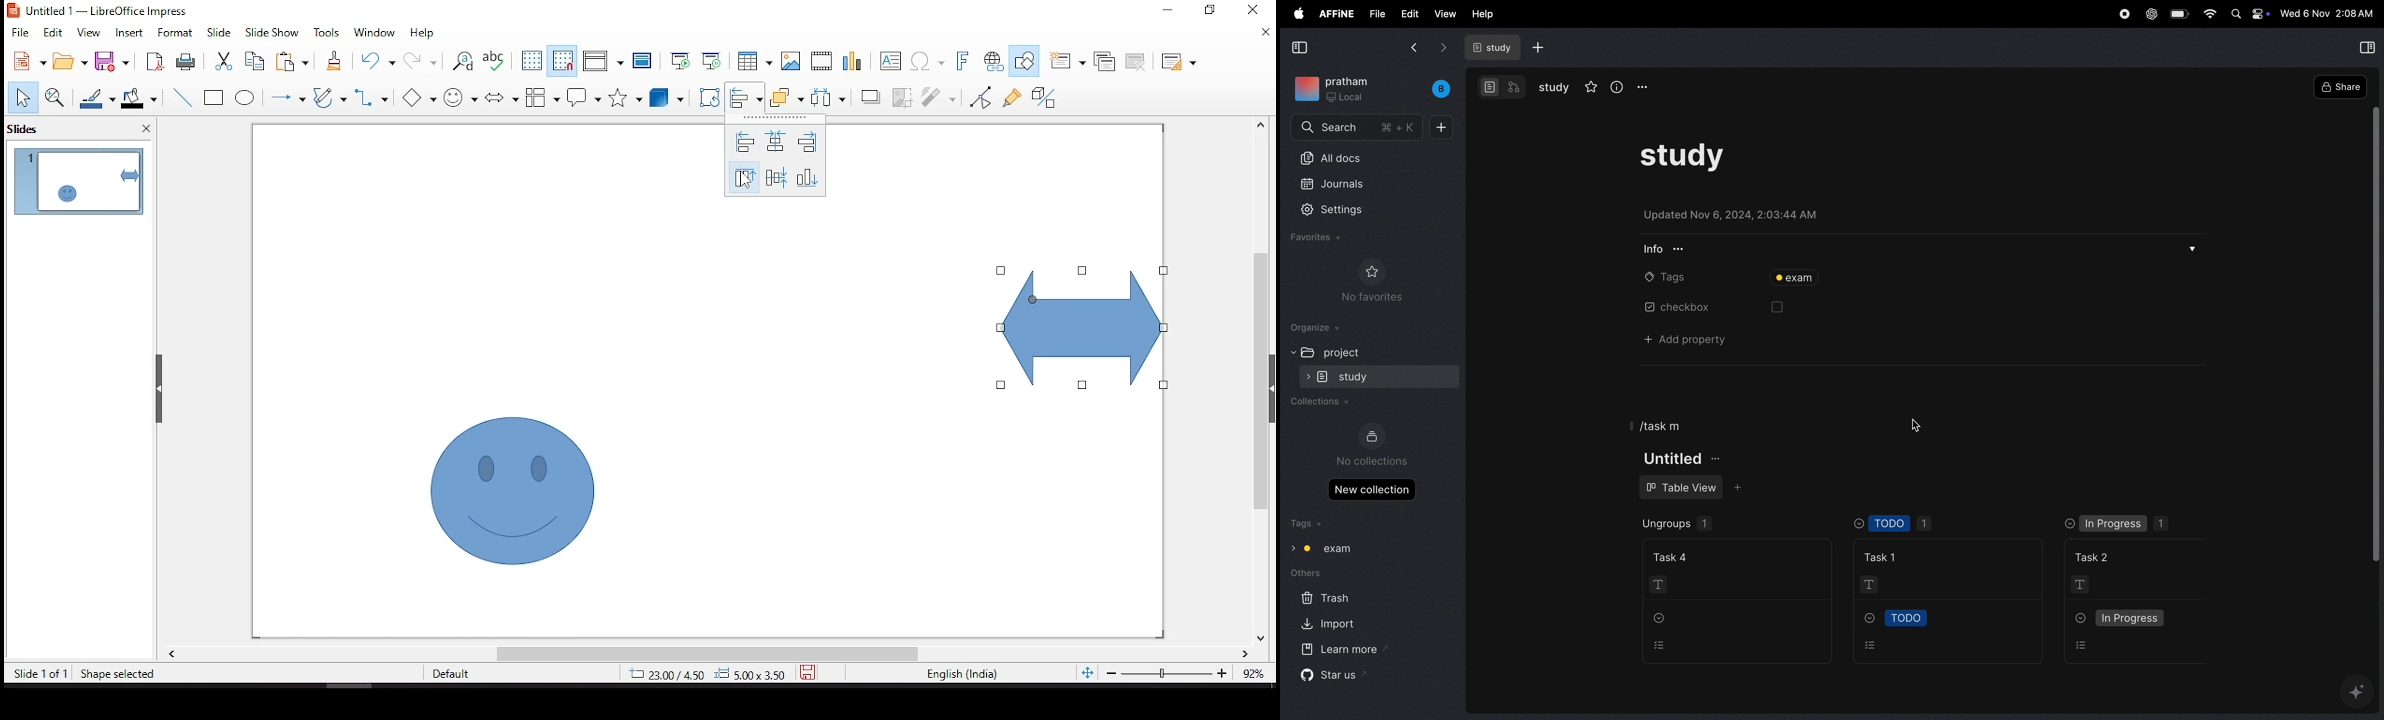  What do you see at coordinates (929, 62) in the screenshot?
I see `insert special characters` at bounding box center [929, 62].